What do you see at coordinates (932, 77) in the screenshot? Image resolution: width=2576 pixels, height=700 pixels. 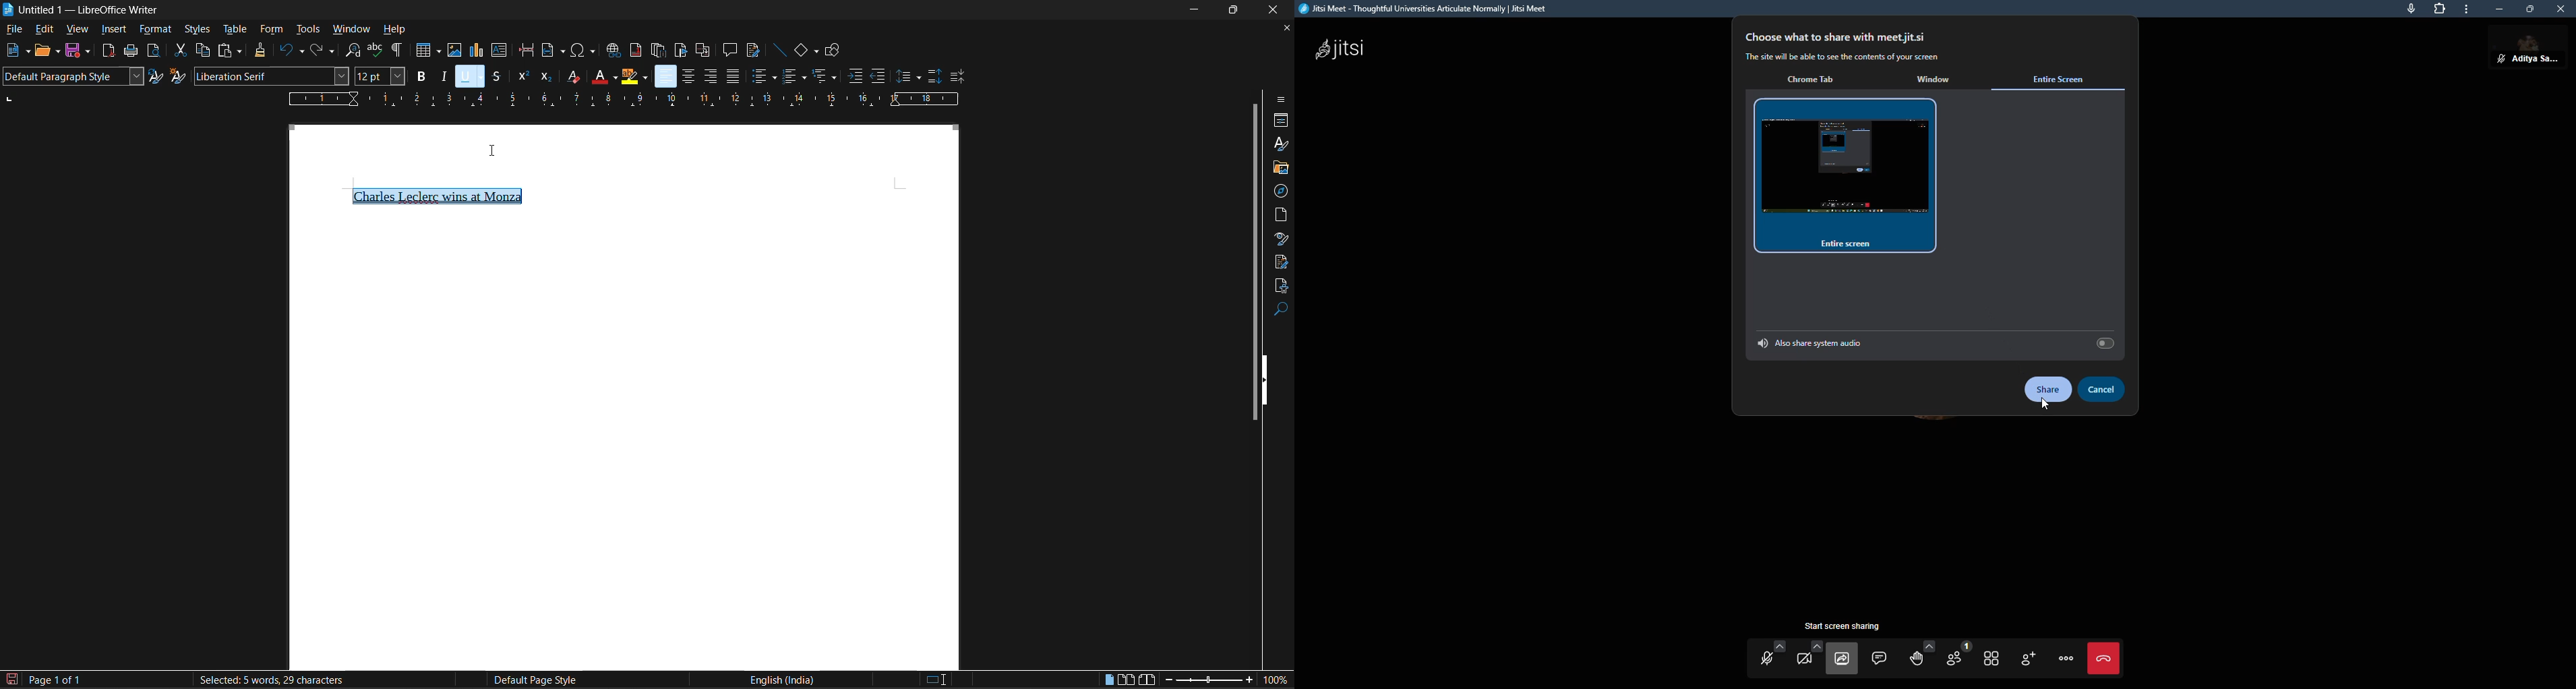 I see `increase paragraph spacing` at bounding box center [932, 77].